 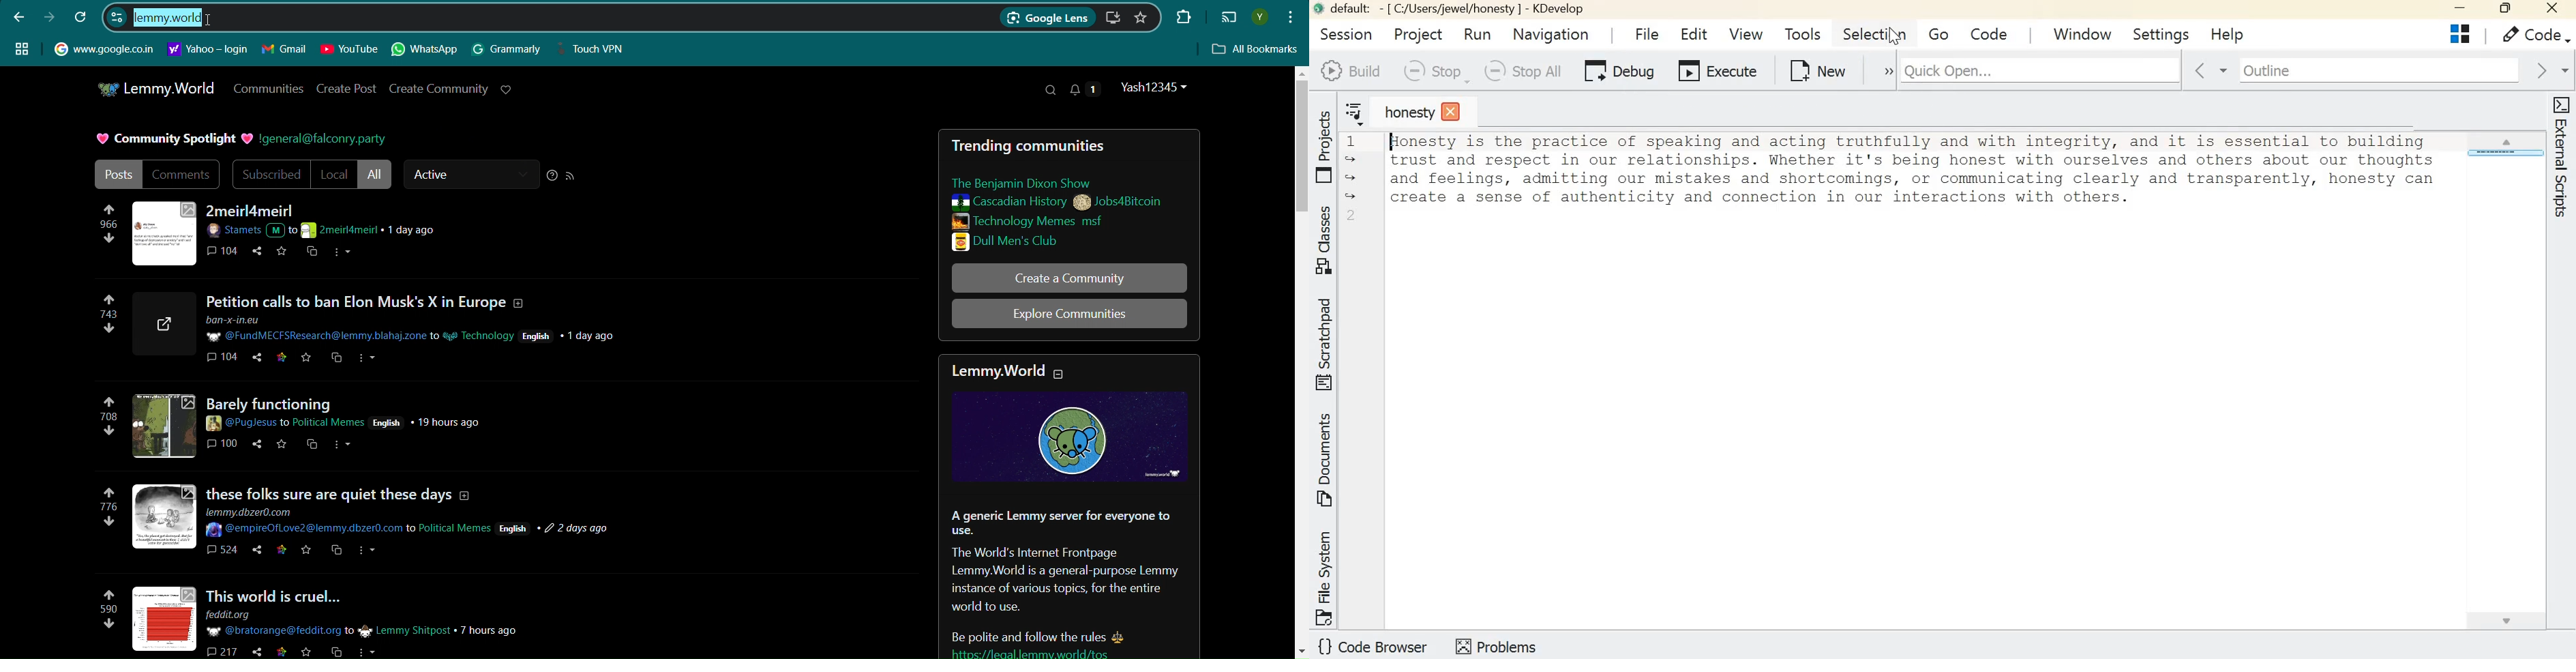 What do you see at coordinates (1803, 34) in the screenshot?
I see `Tools` at bounding box center [1803, 34].